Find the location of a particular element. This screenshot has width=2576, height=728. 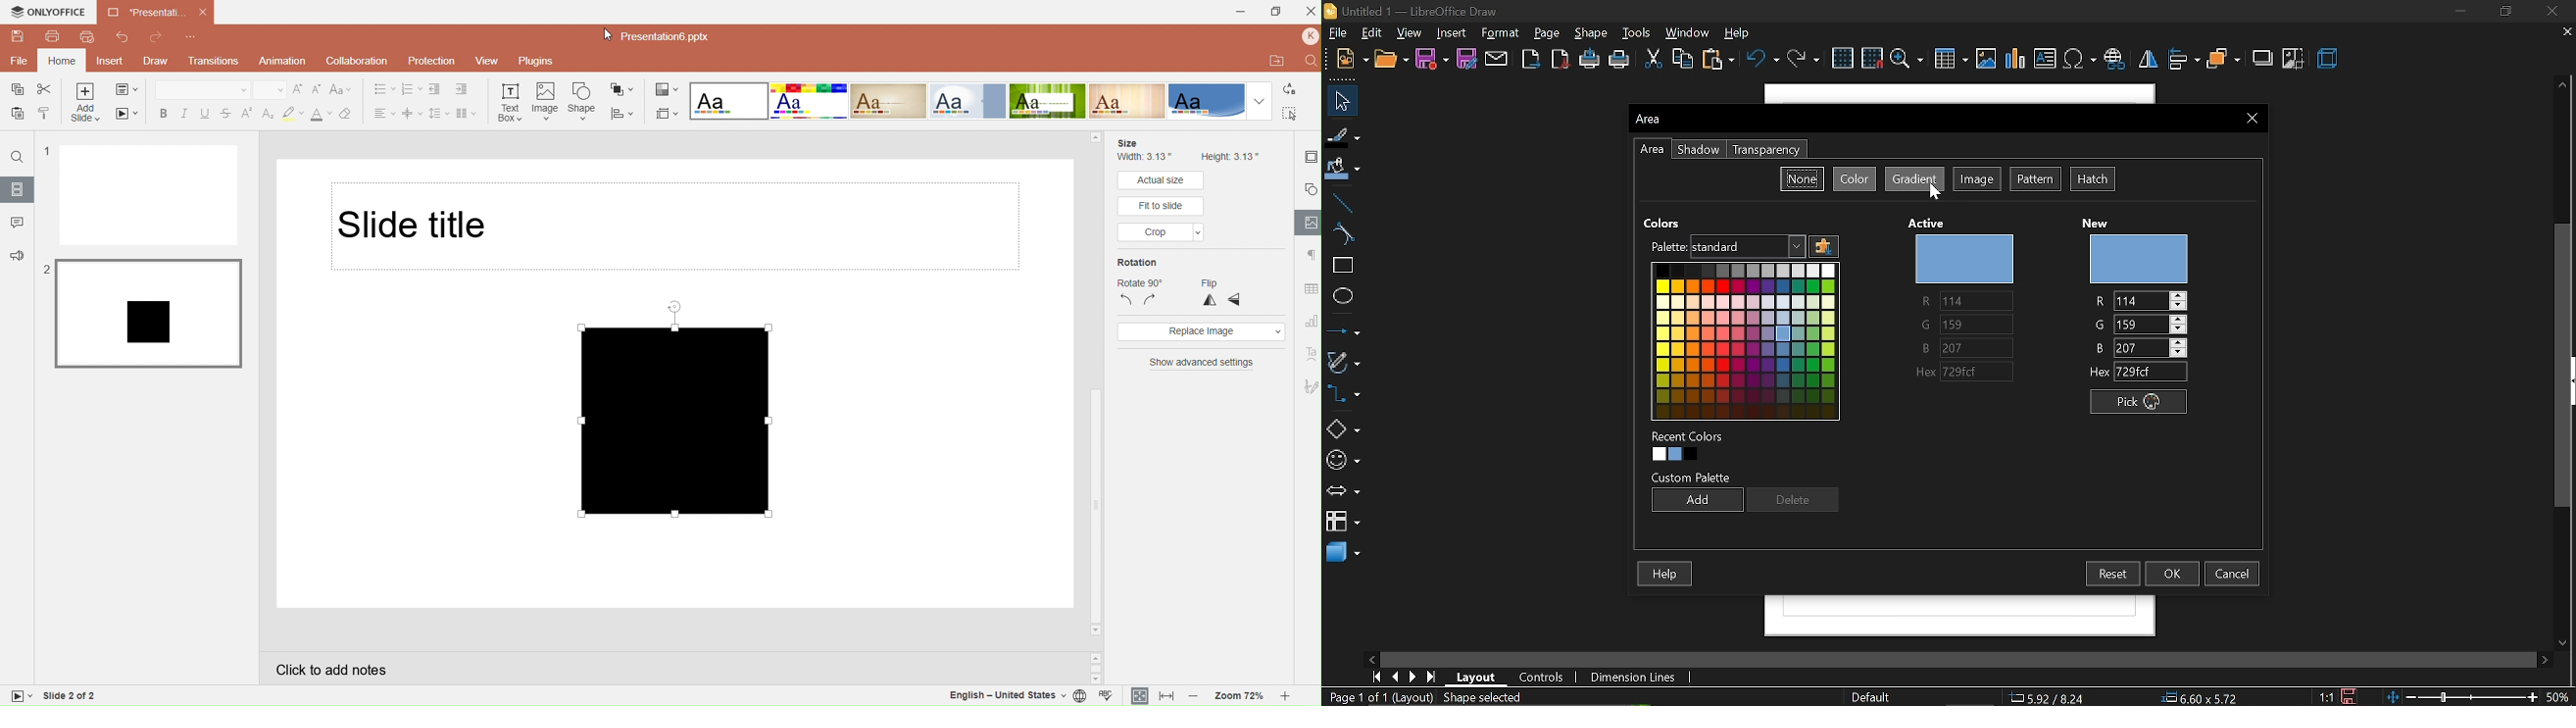

Green leaf is located at coordinates (1048, 102).